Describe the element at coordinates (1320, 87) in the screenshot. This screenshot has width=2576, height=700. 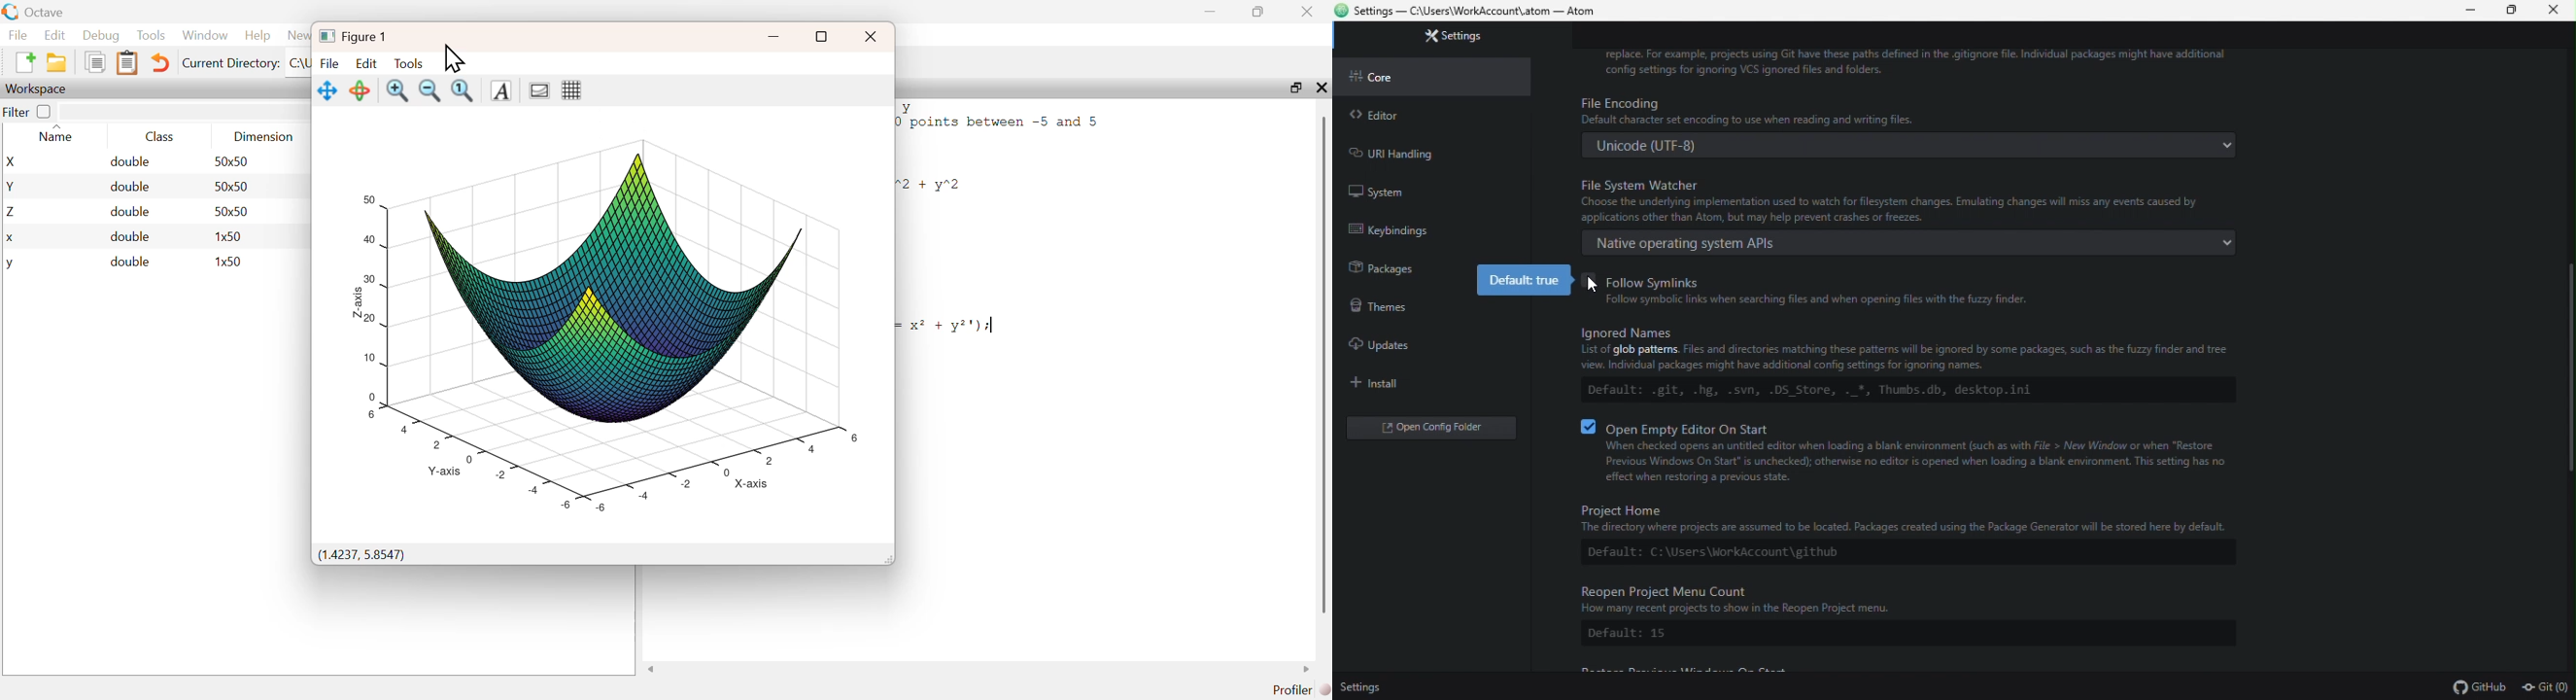
I see `close` at that location.